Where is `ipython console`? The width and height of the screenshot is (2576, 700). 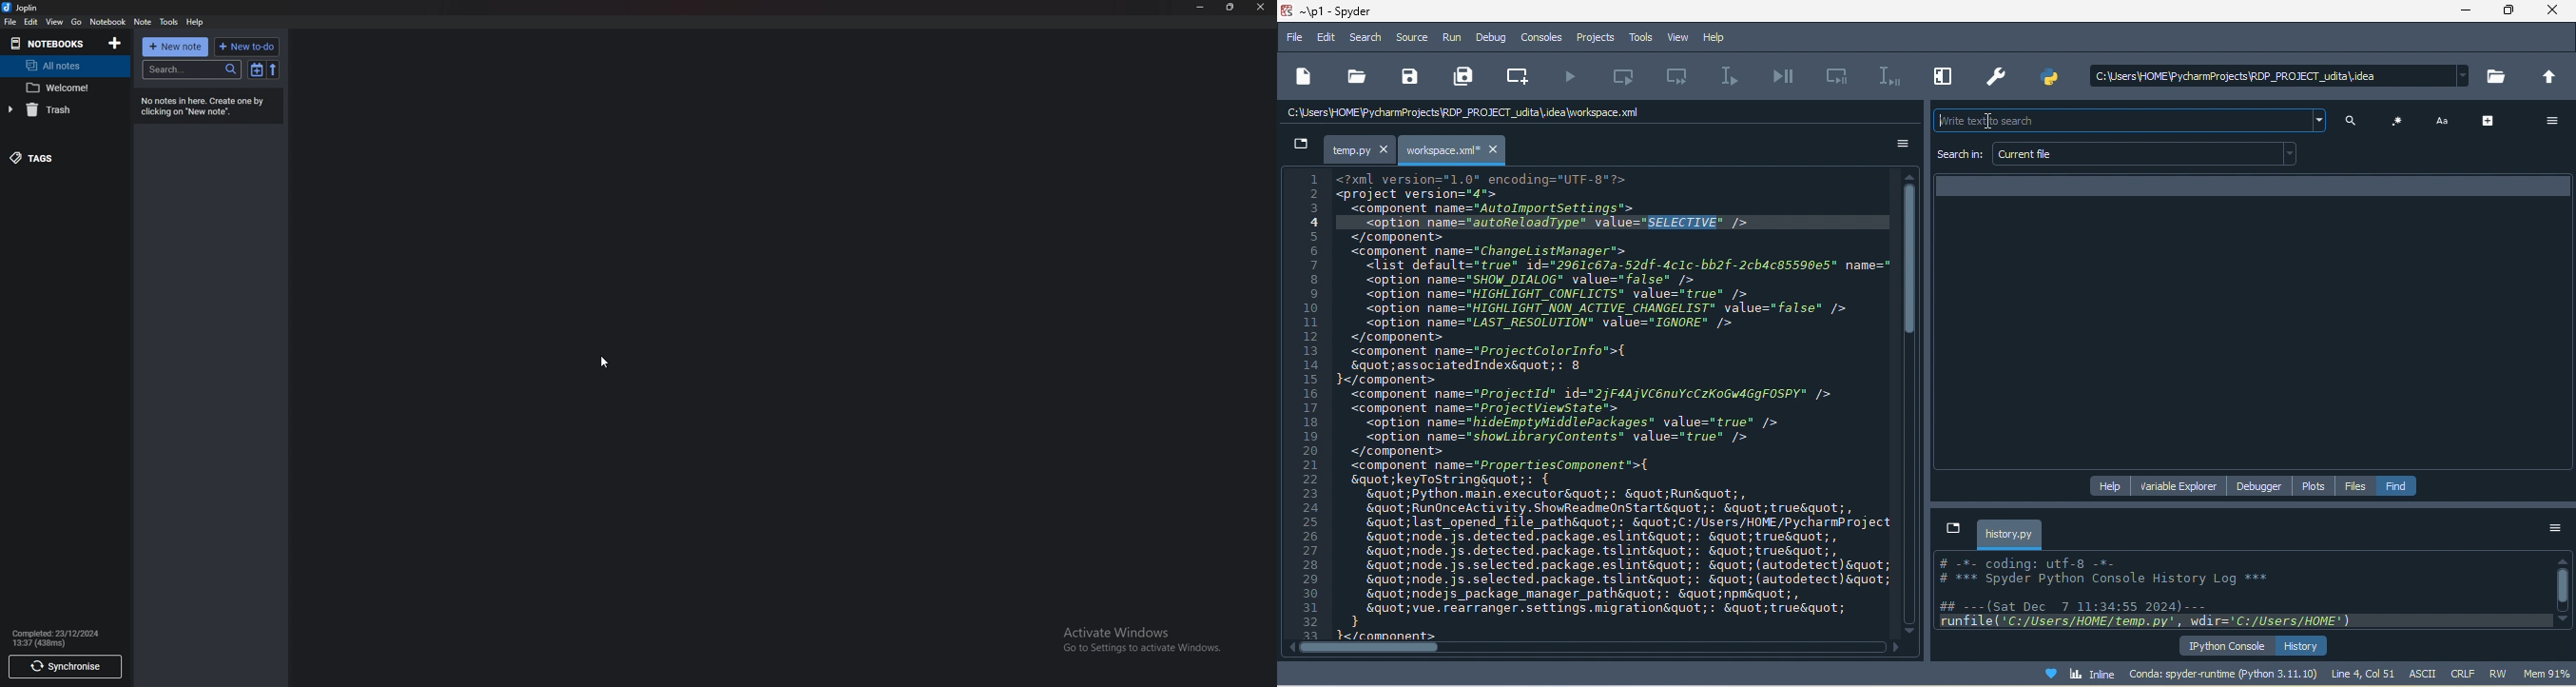 ipython console is located at coordinates (2227, 645).